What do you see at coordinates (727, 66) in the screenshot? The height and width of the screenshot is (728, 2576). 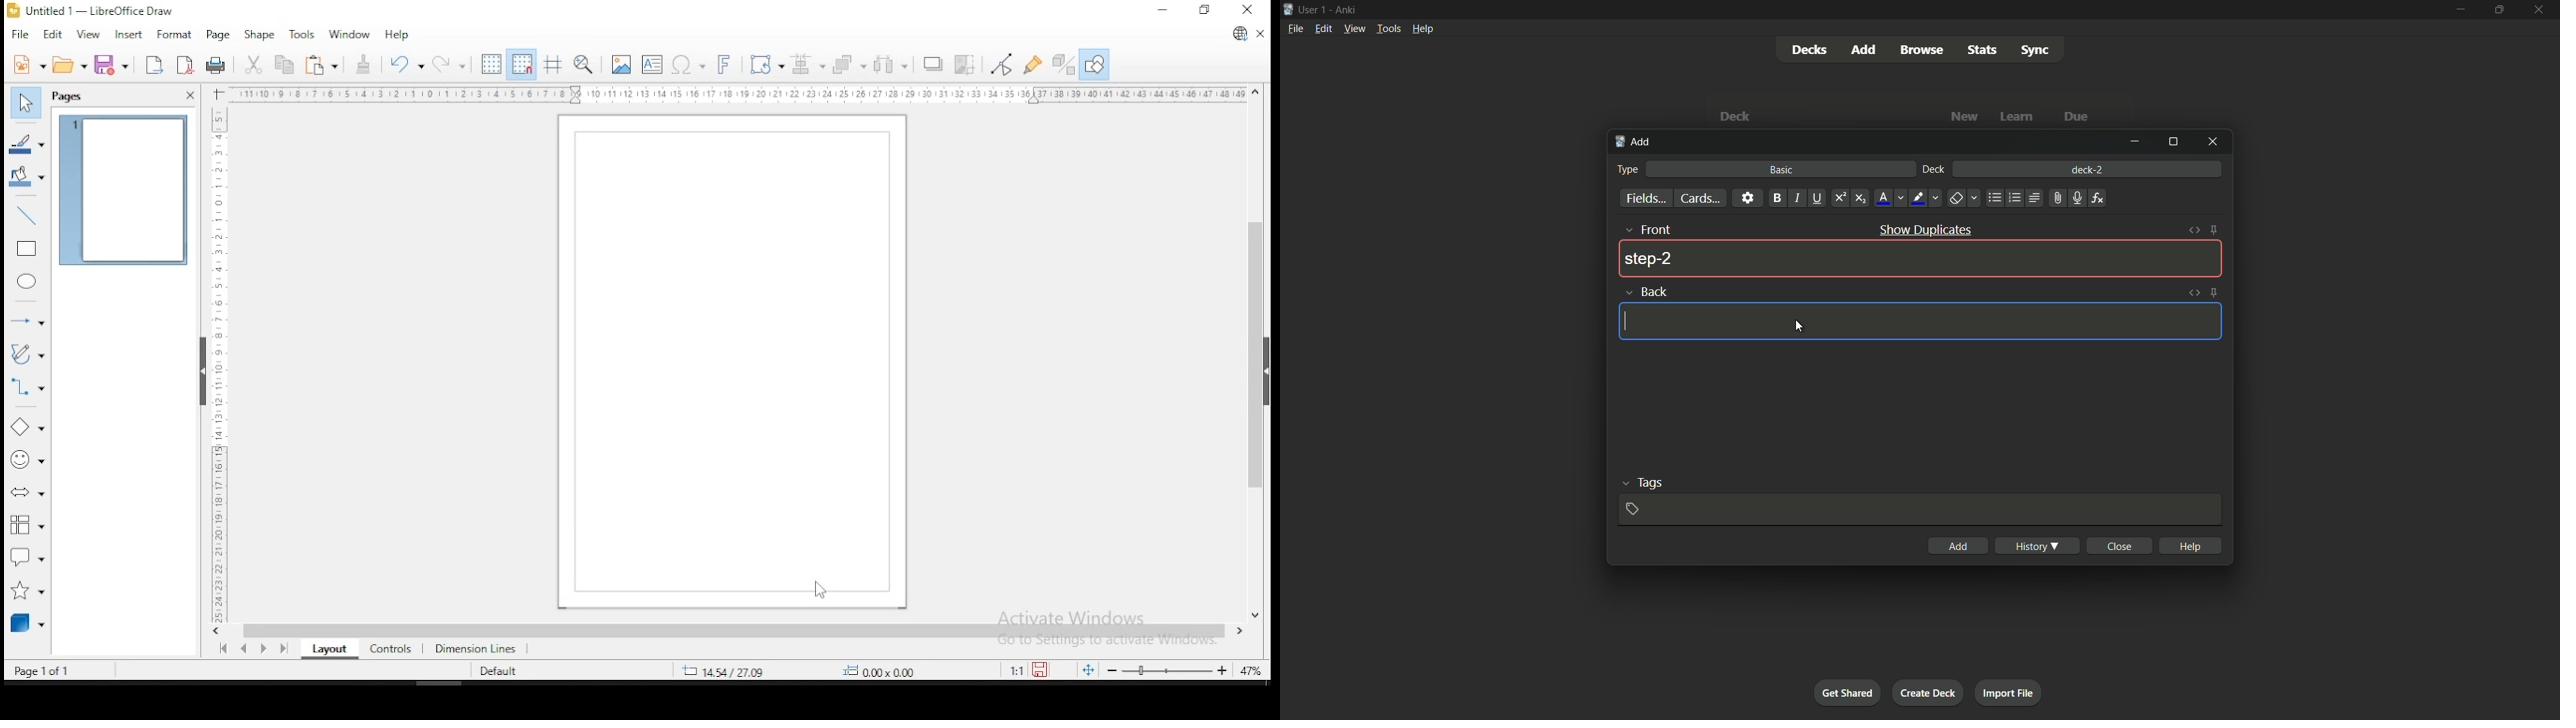 I see `insert fontwork text` at bounding box center [727, 66].